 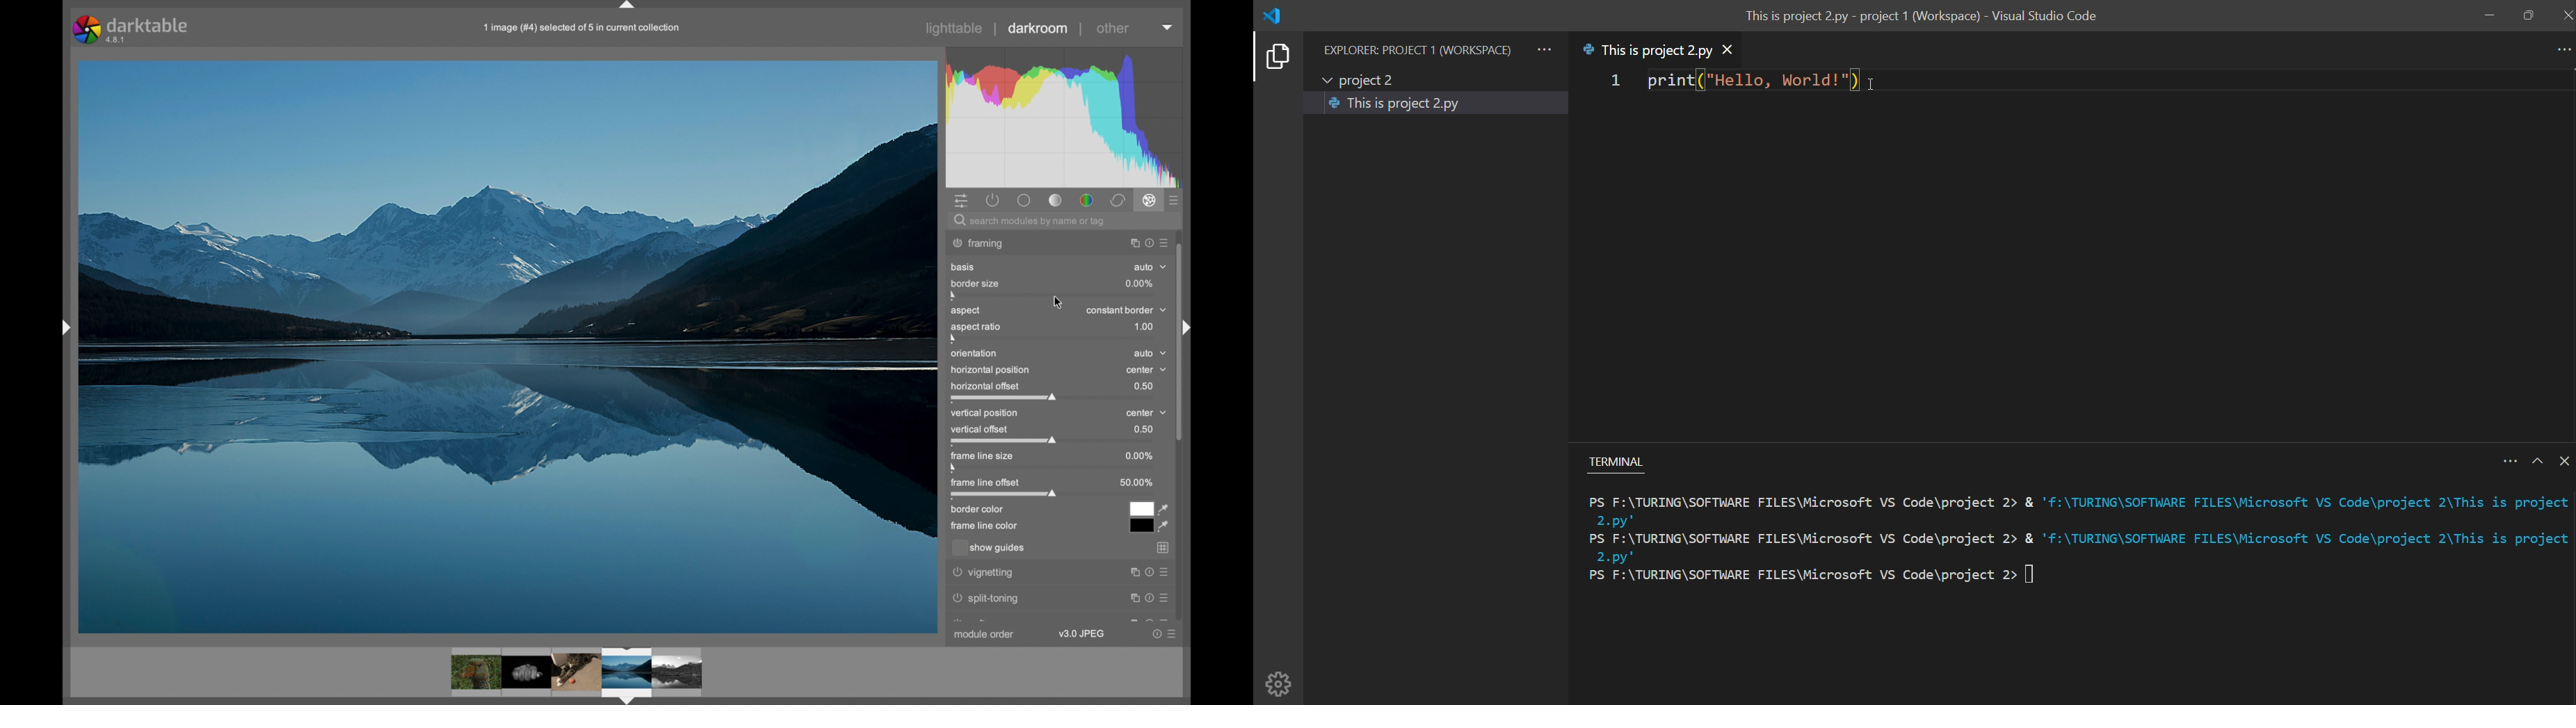 I want to click on other, so click(x=1115, y=29).